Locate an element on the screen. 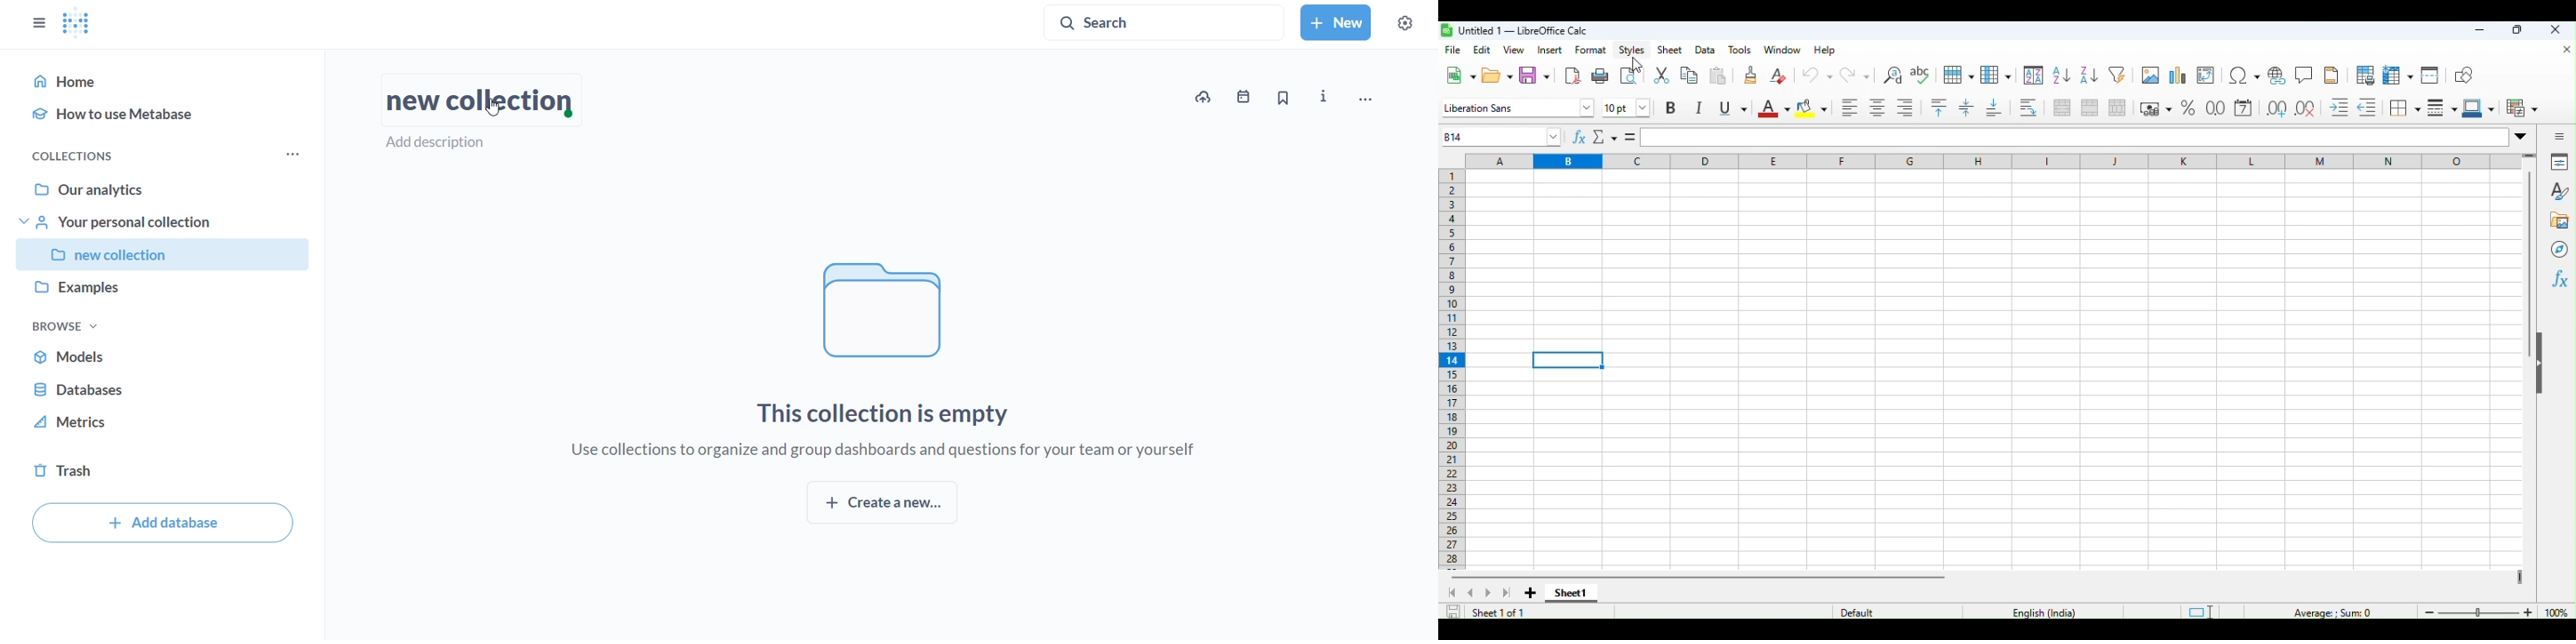  Untitled 1 - LibreOffice Calc is located at coordinates (1515, 29).